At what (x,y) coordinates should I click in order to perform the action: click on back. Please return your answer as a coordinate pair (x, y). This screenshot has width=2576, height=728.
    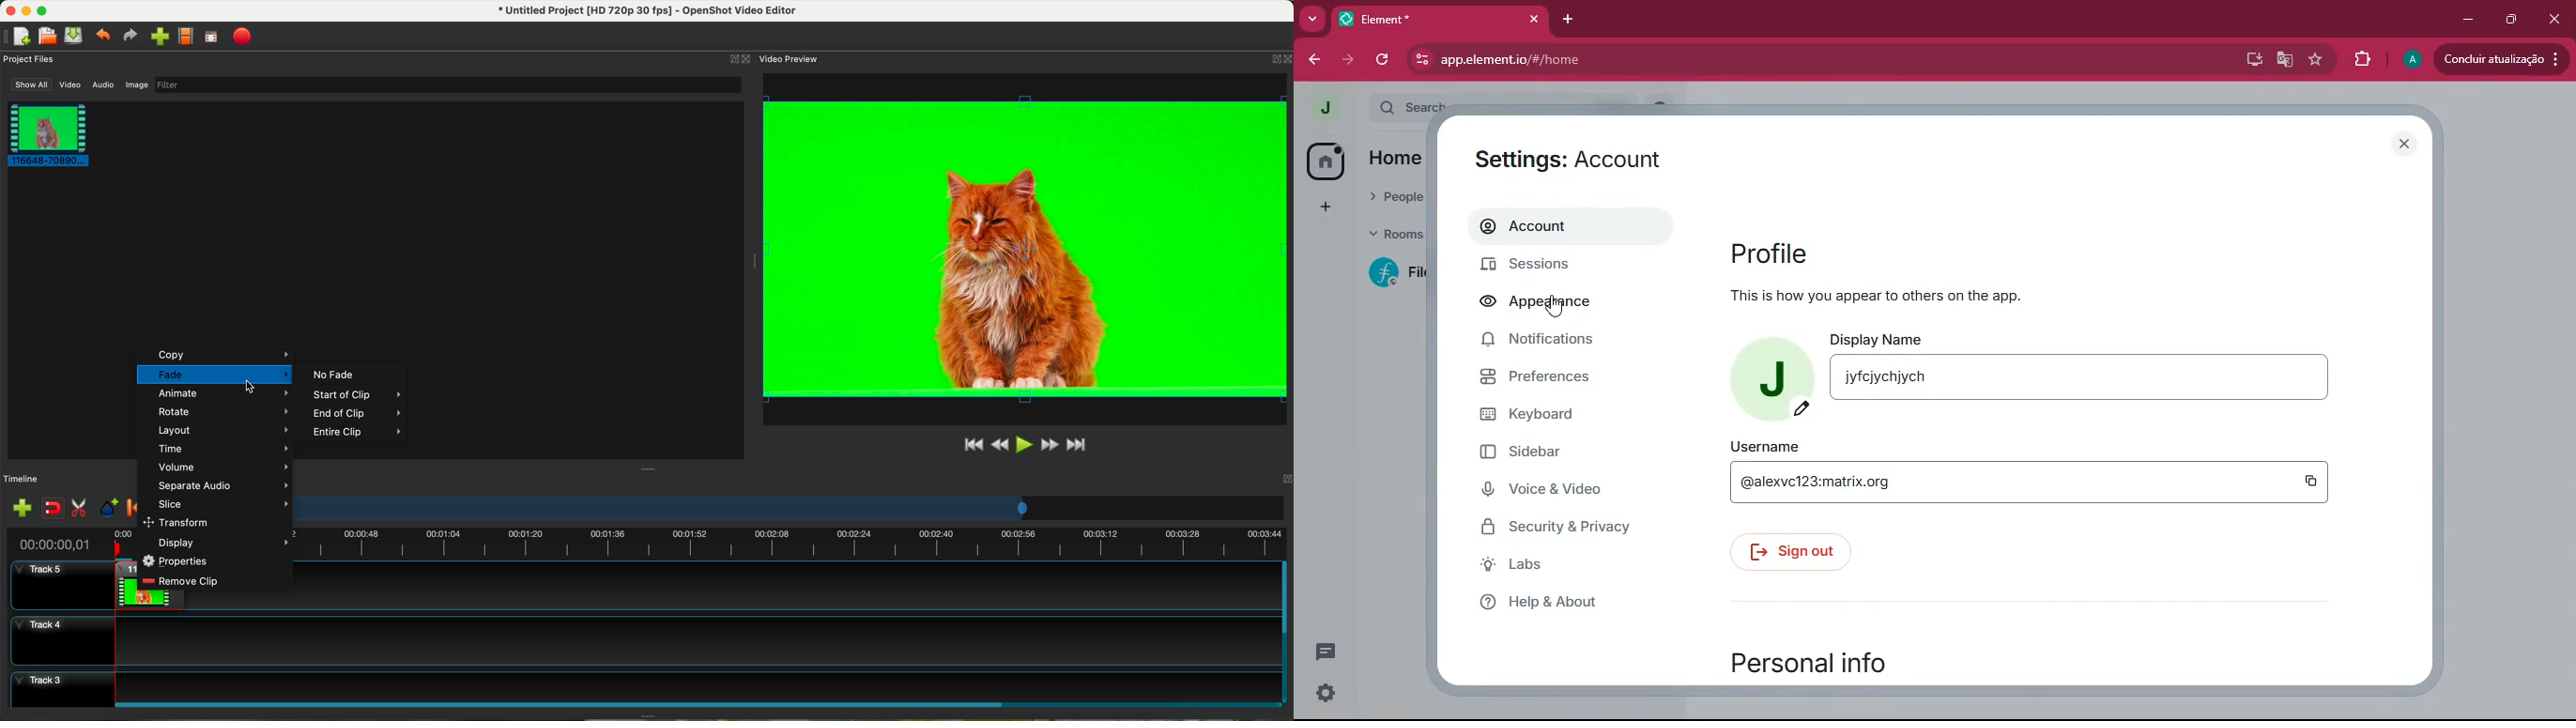
    Looking at the image, I should click on (1308, 60).